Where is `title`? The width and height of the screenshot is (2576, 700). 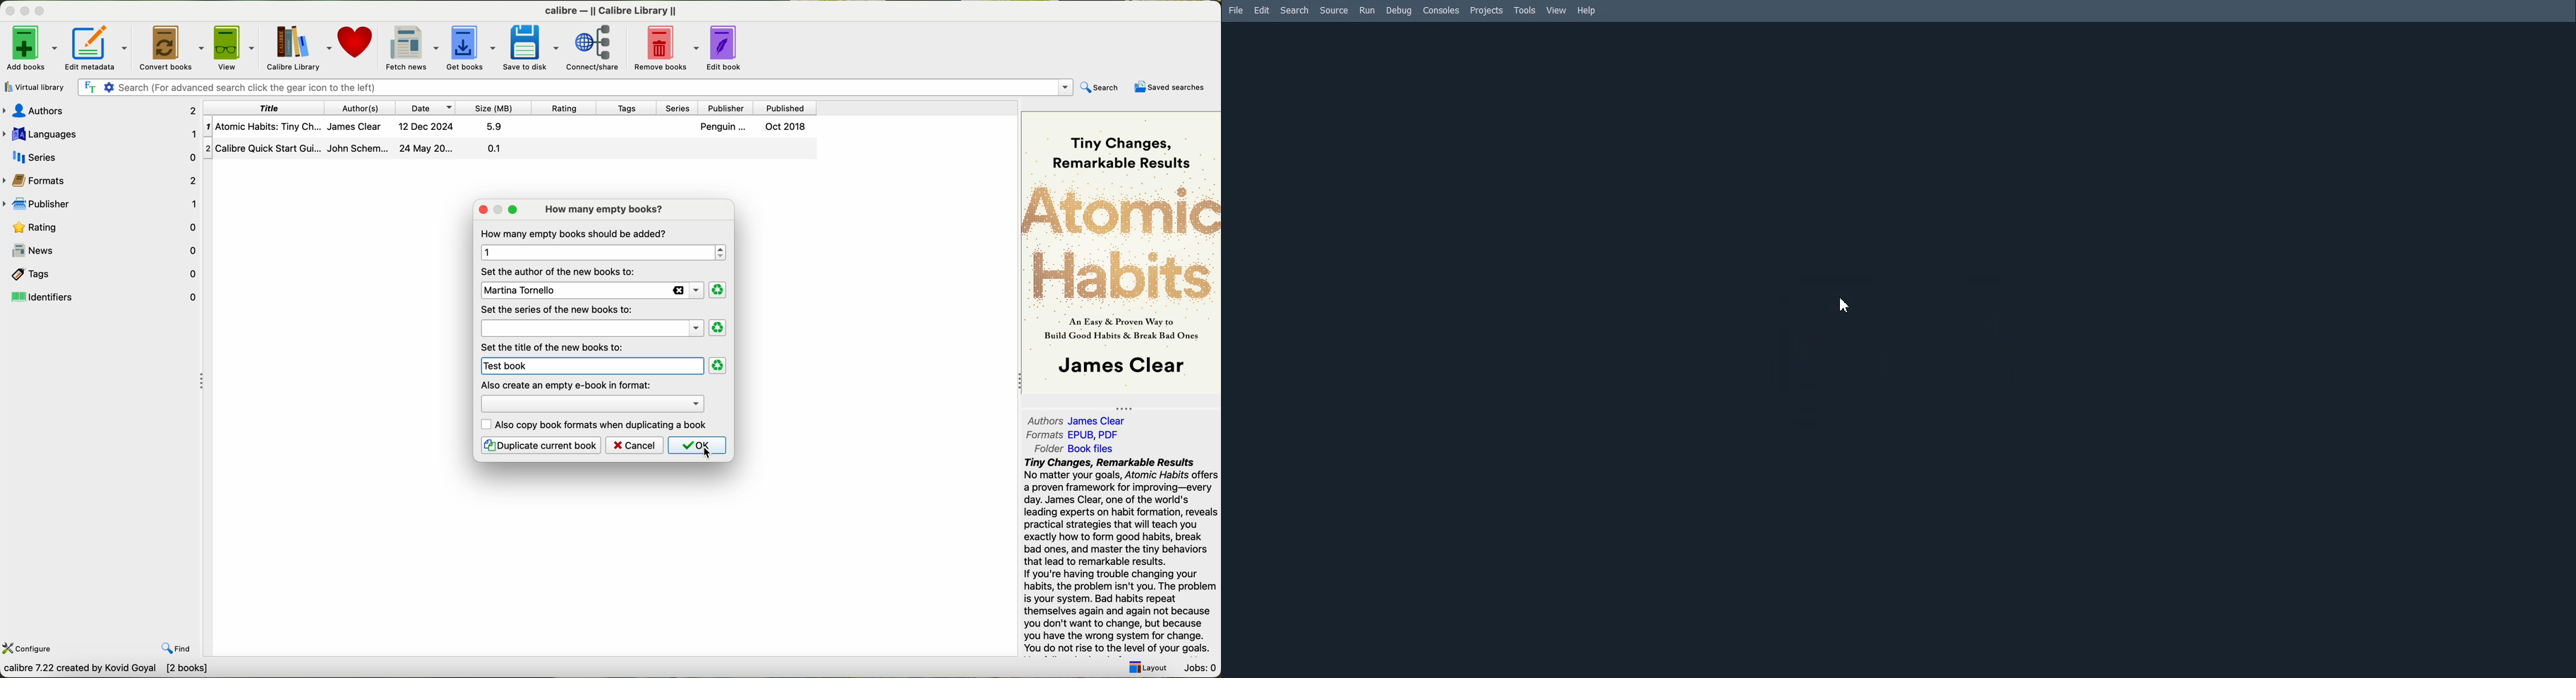 title is located at coordinates (266, 107).